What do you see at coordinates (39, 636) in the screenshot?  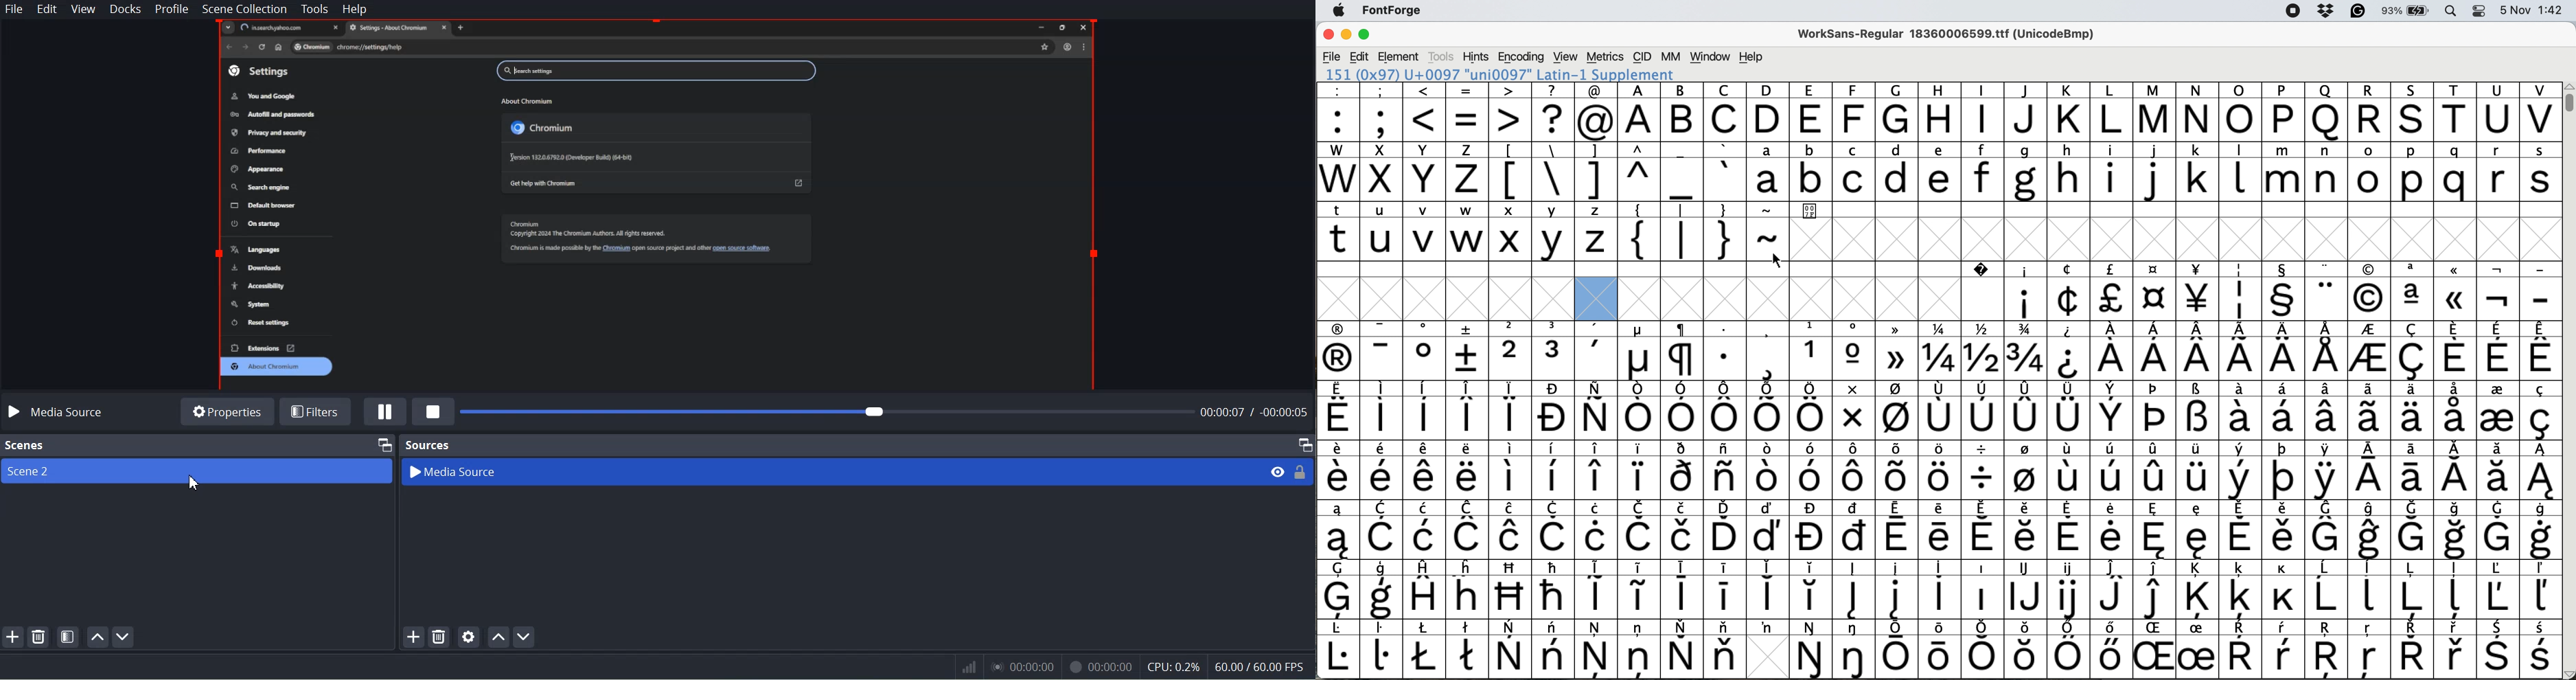 I see `Remove selected Scene` at bounding box center [39, 636].